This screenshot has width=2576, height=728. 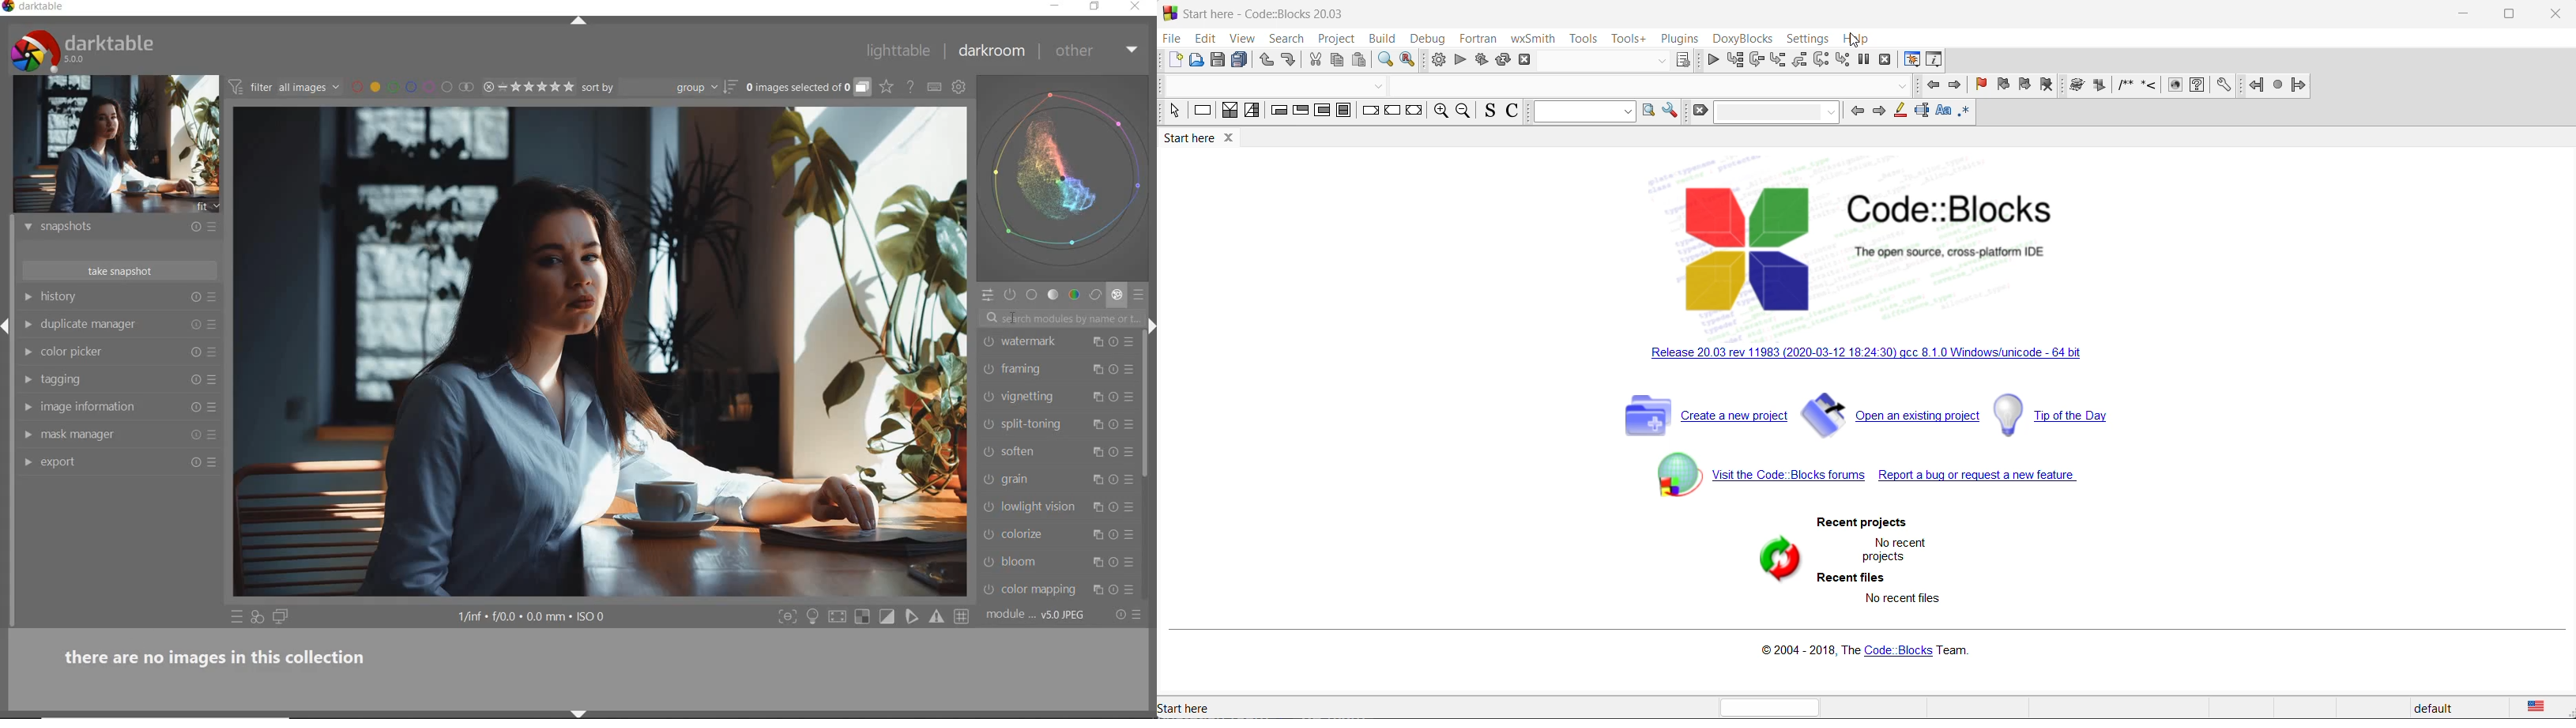 What do you see at coordinates (1780, 60) in the screenshot?
I see `step into` at bounding box center [1780, 60].